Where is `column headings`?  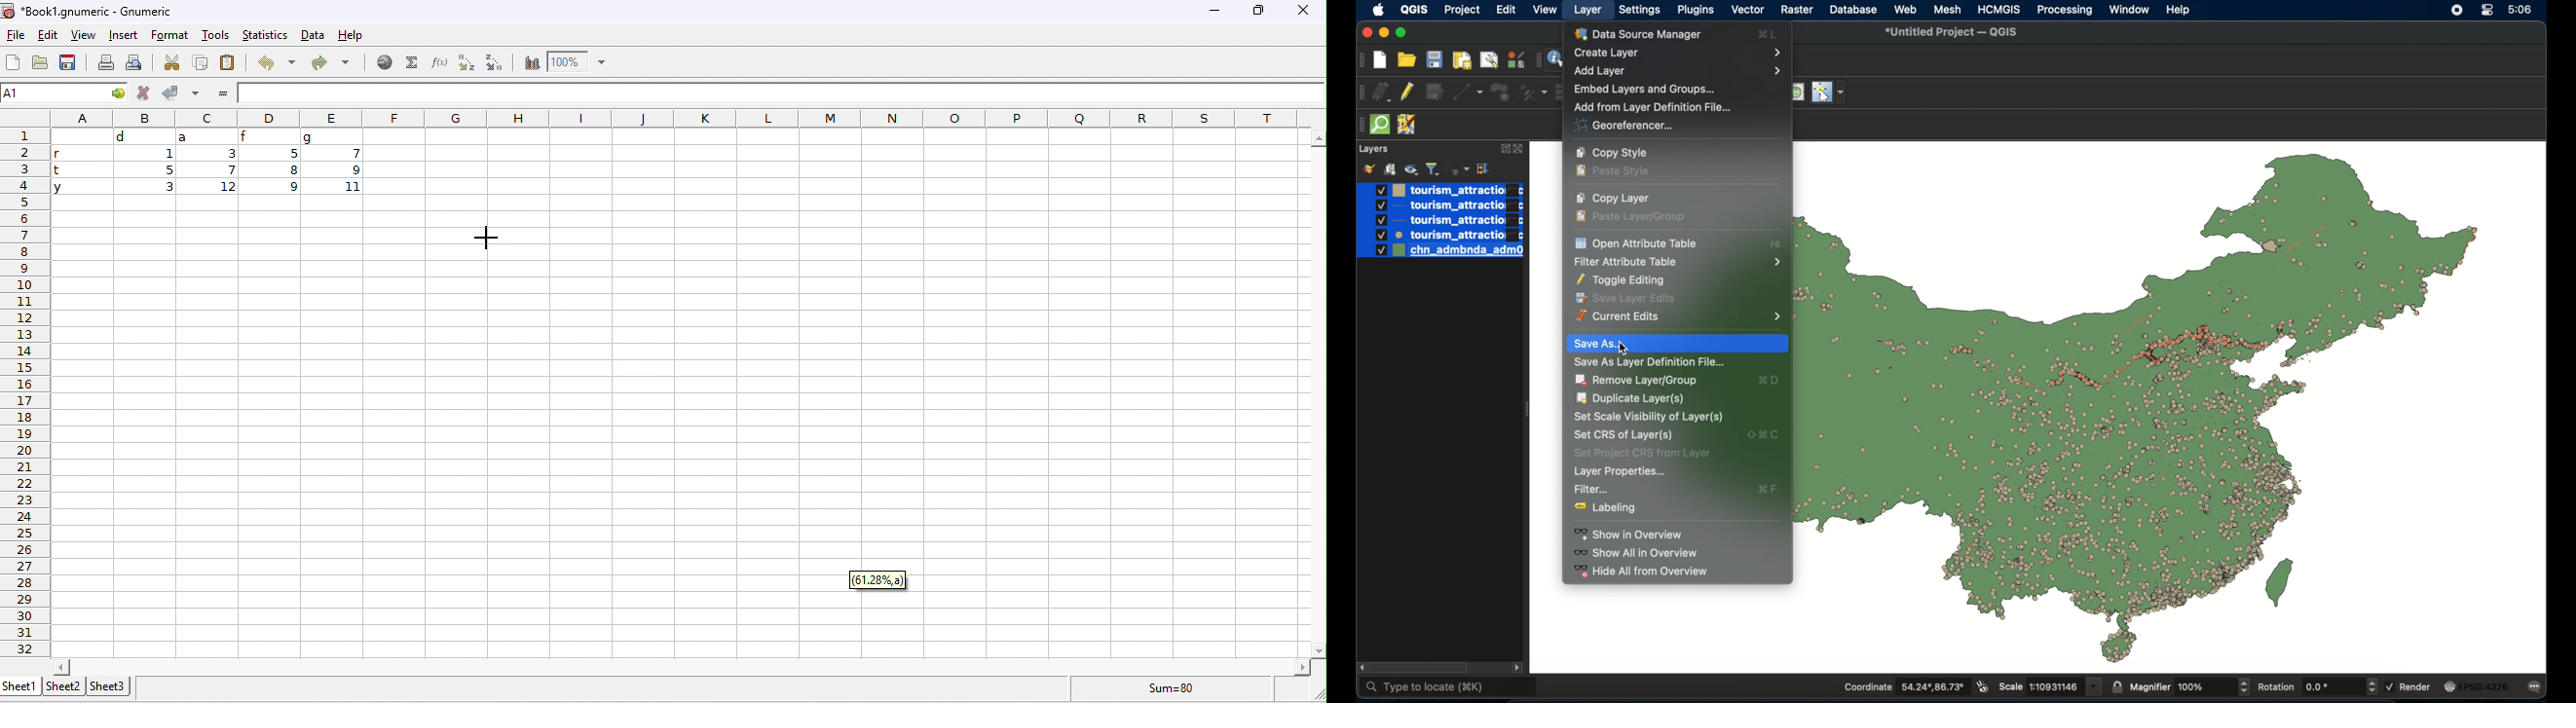
column headings is located at coordinates (675, 118).